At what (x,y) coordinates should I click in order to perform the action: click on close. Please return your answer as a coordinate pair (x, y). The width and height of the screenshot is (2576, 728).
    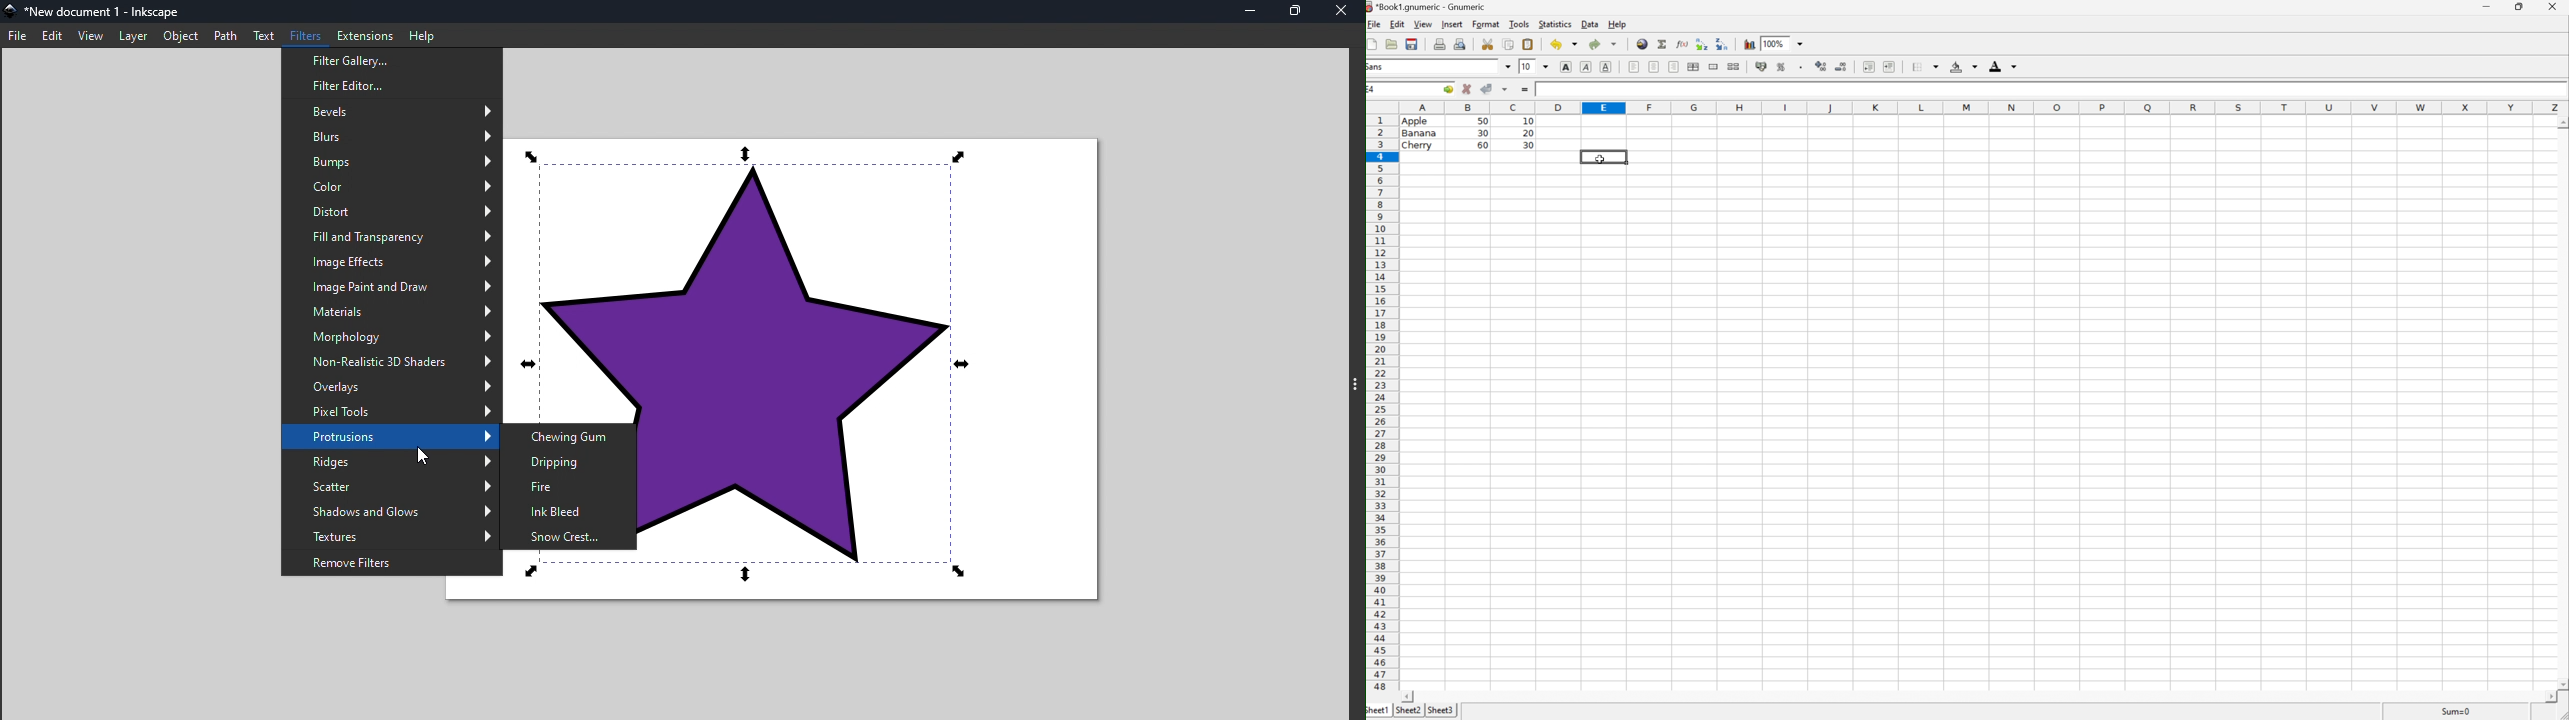
    Looking at the image, I should click on (2557, 7).